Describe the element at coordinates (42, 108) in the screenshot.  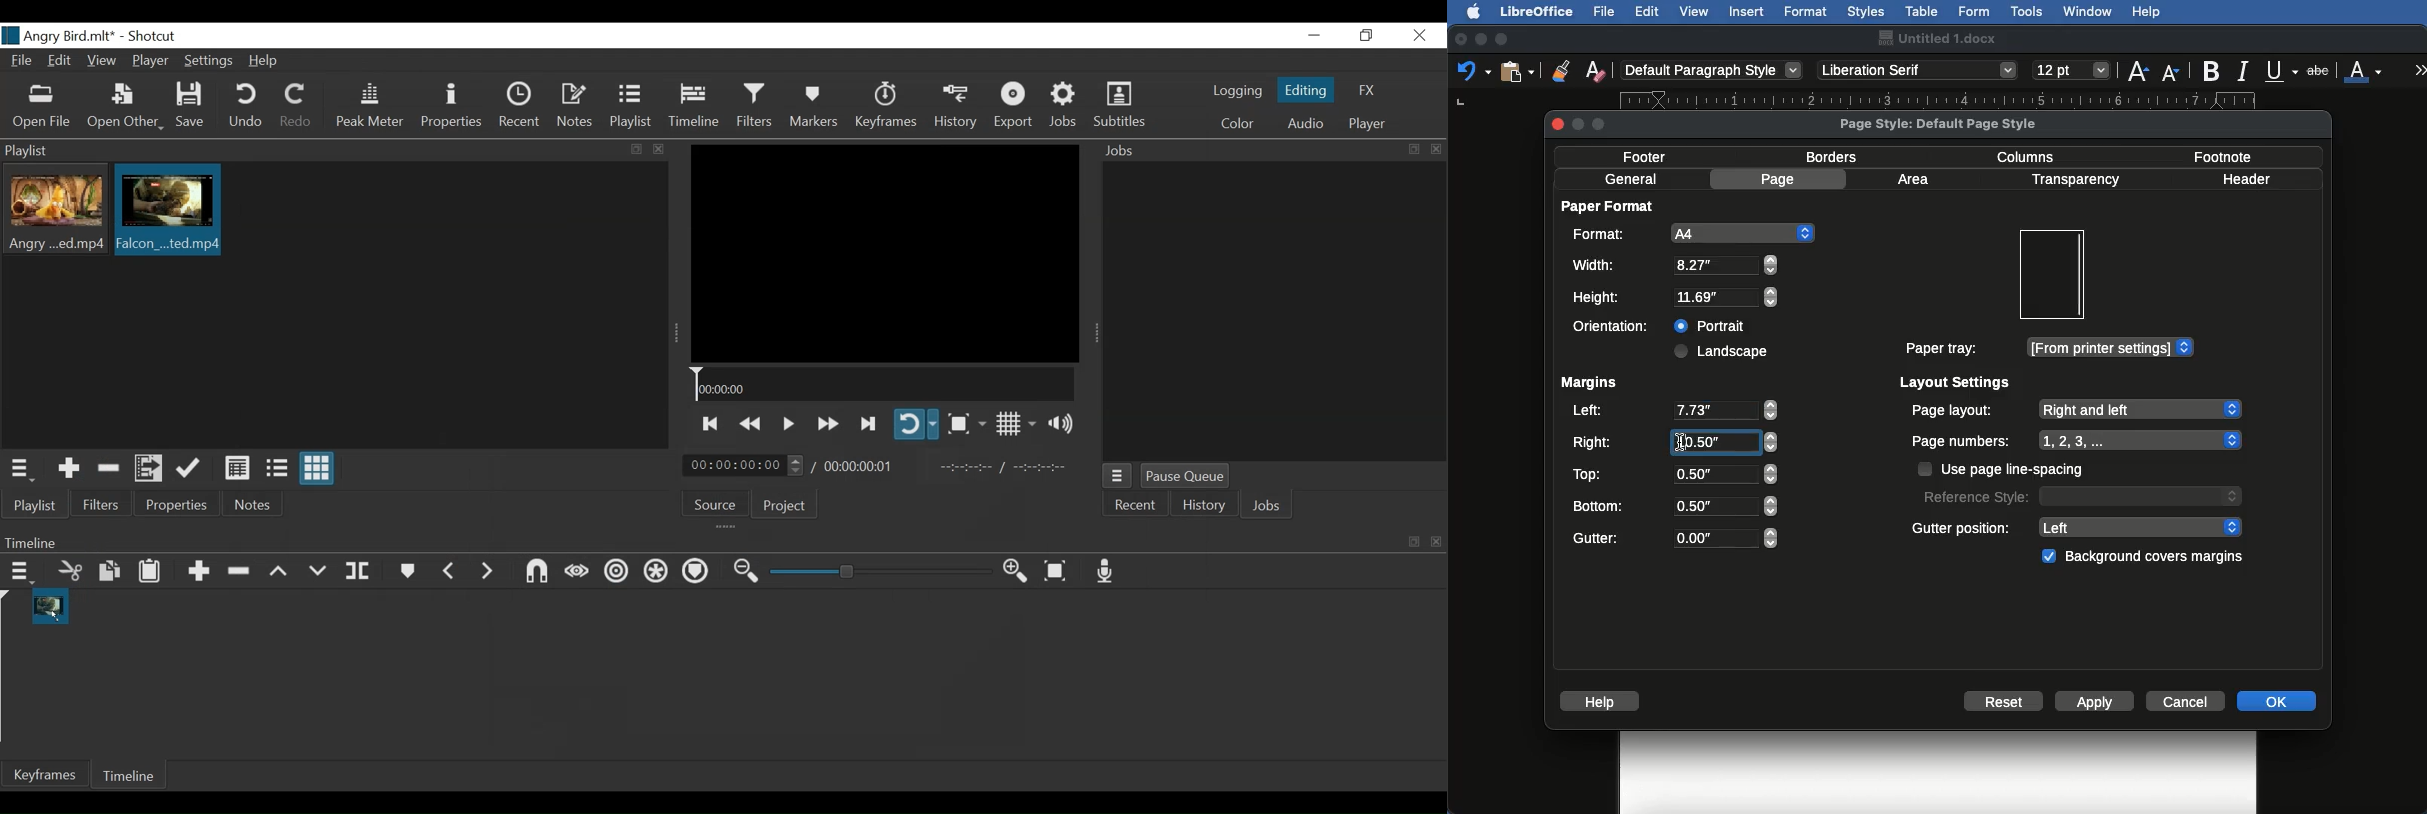
I see `Open File` at that location.